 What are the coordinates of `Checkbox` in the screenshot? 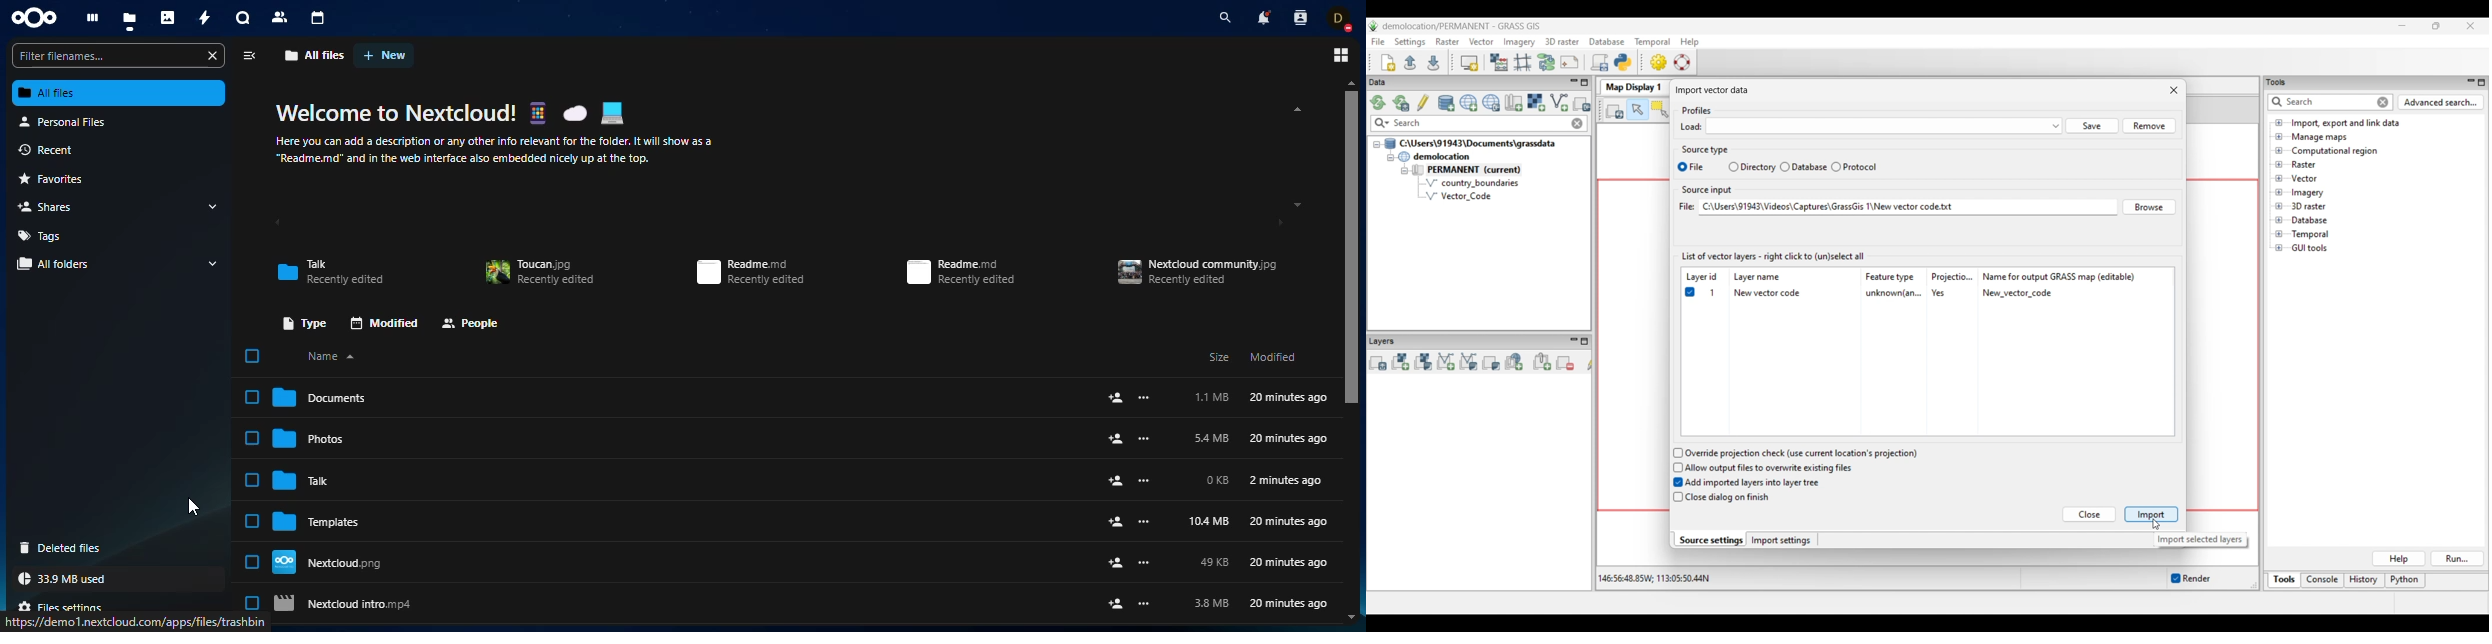 It's located at (250, 437).